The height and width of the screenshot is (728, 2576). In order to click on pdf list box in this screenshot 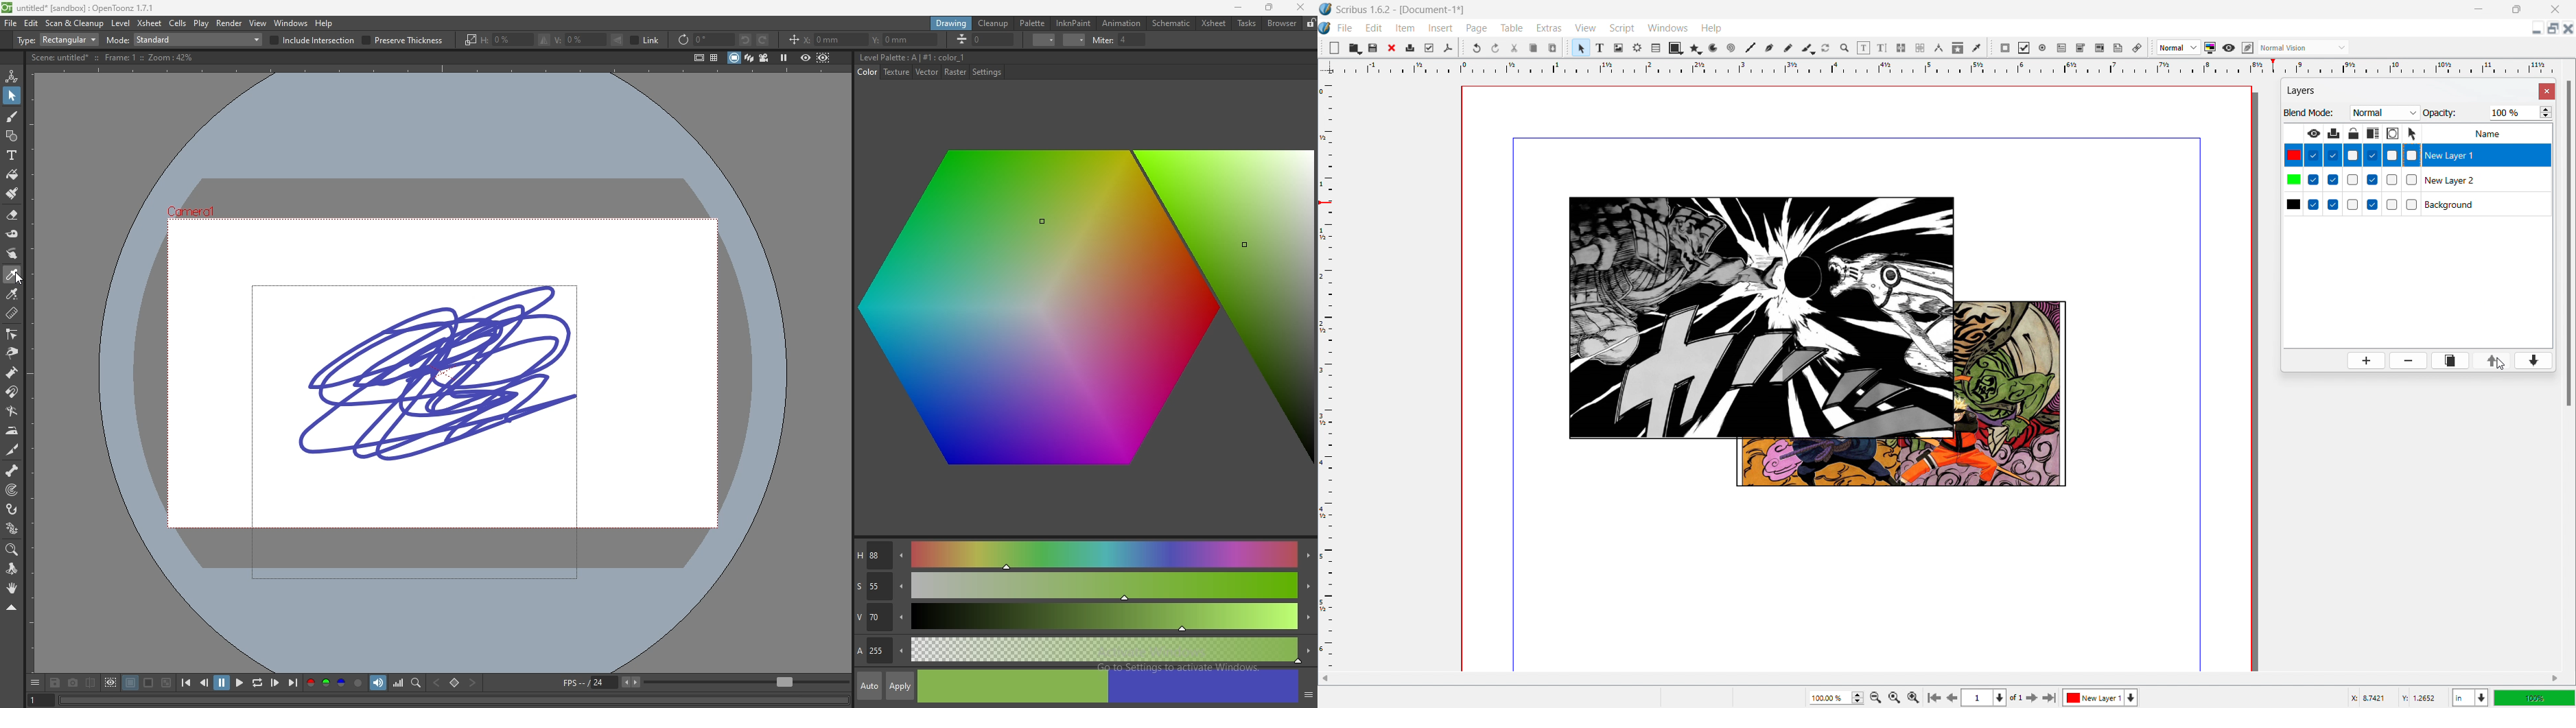, I will do `click(2100, 48)`.